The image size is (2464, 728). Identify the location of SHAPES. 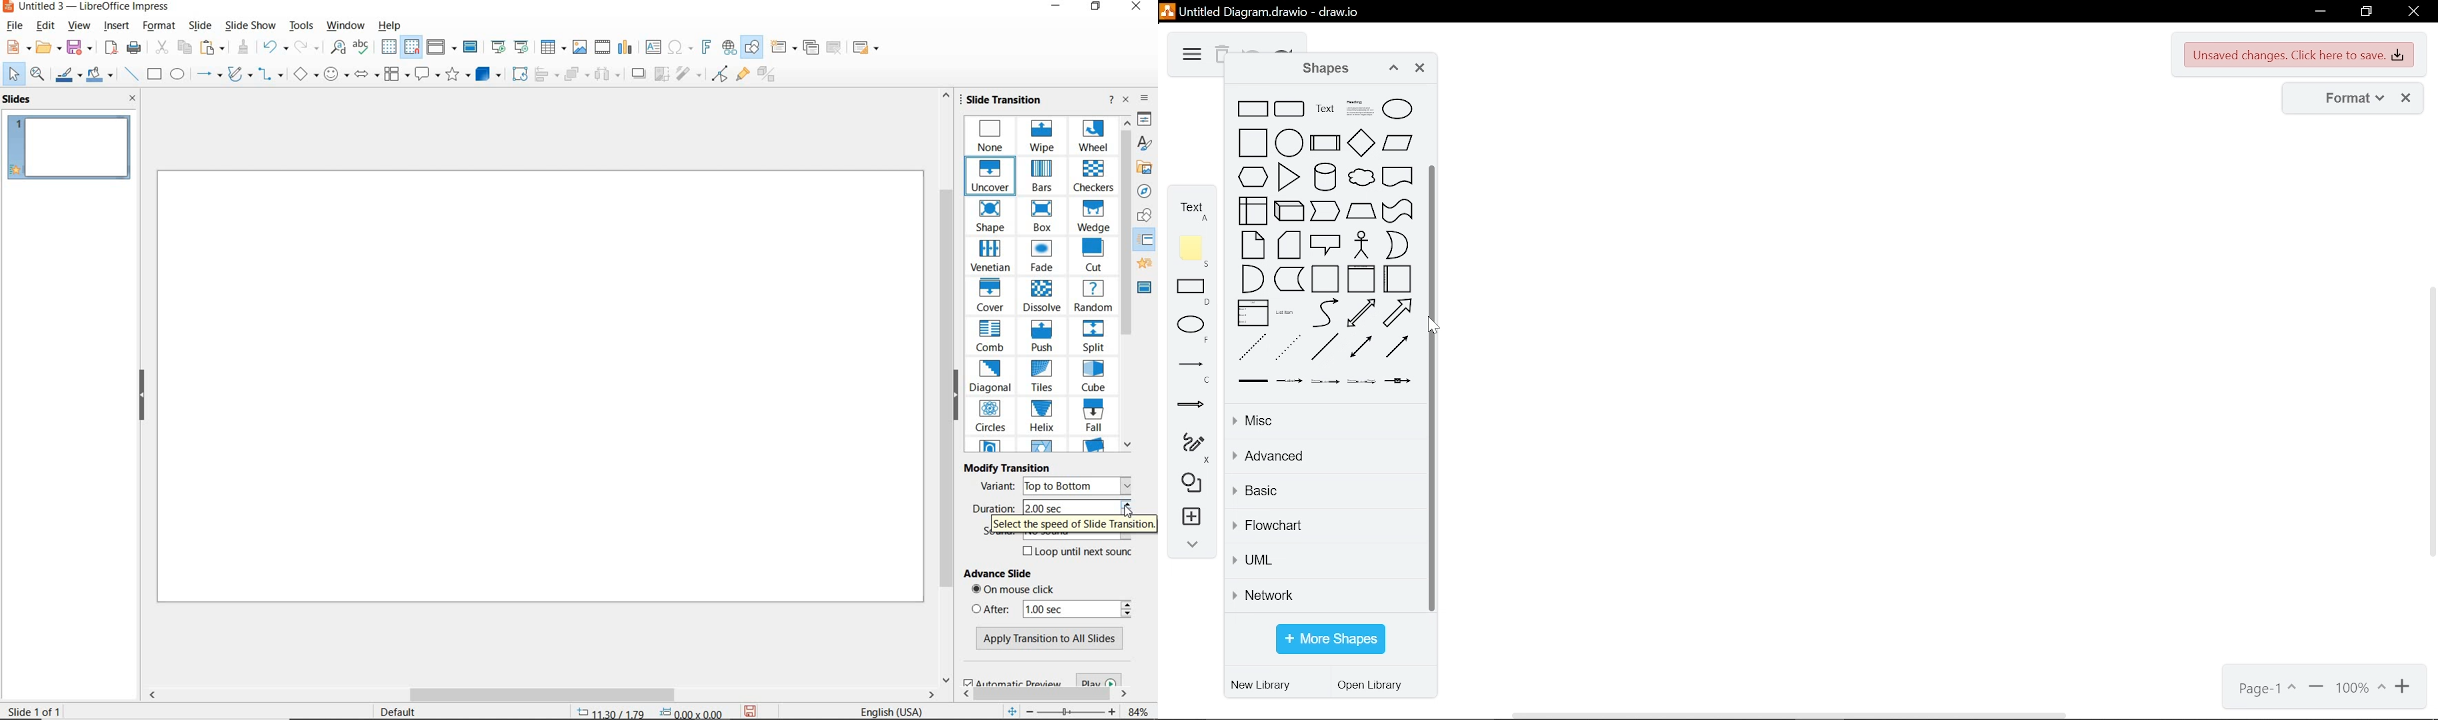
(1146, 217).